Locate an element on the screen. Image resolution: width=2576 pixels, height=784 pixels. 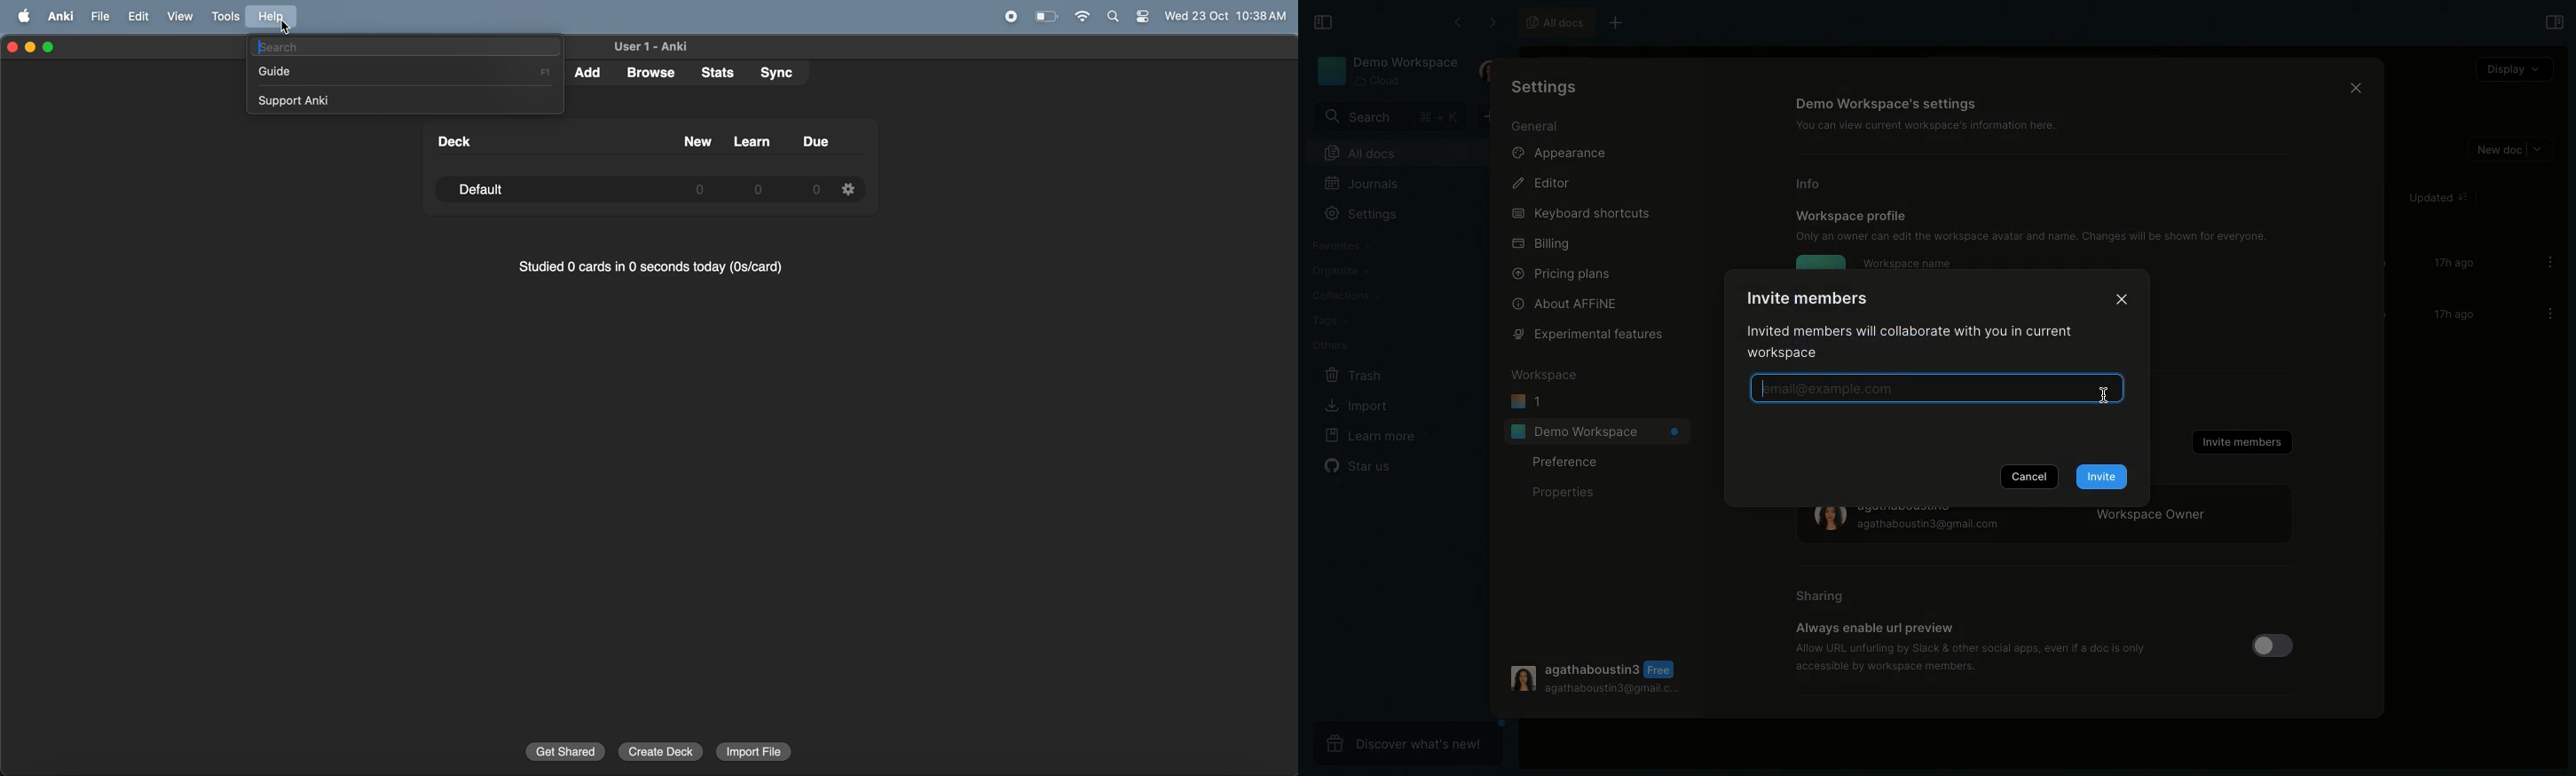
User is located at coordinates (1595, 677).